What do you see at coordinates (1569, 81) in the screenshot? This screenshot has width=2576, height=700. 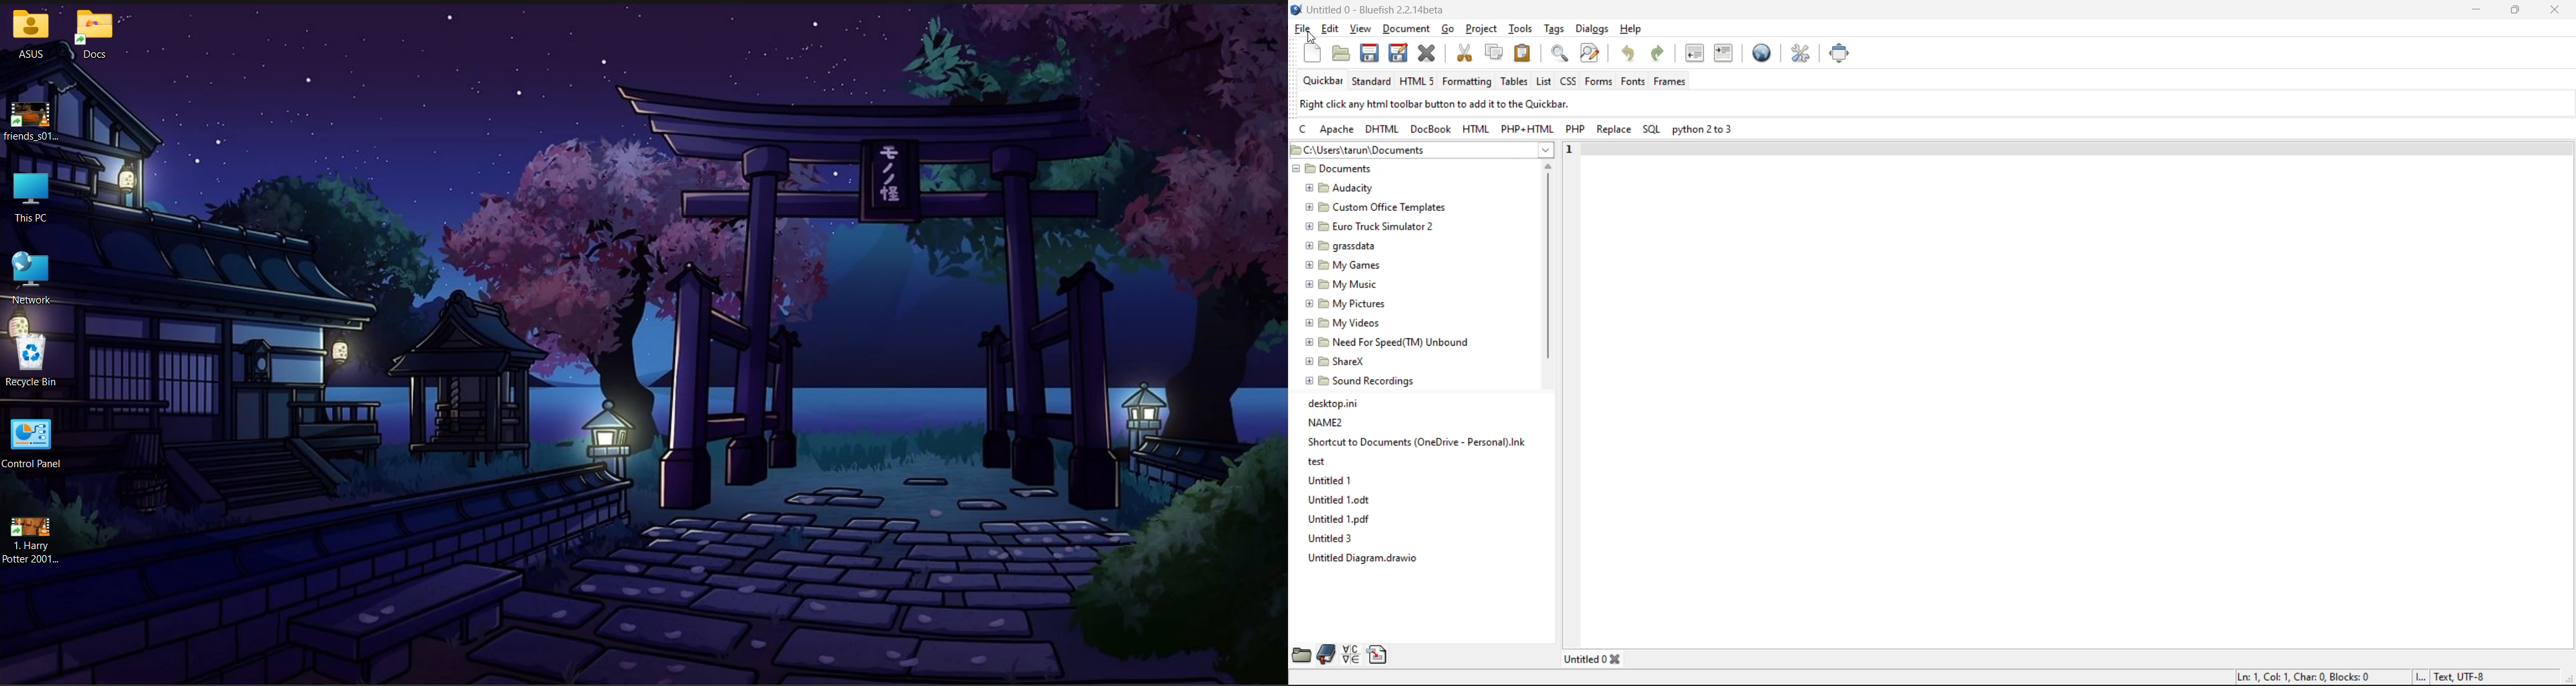 I see `css` at bounding box center [1569, 81].